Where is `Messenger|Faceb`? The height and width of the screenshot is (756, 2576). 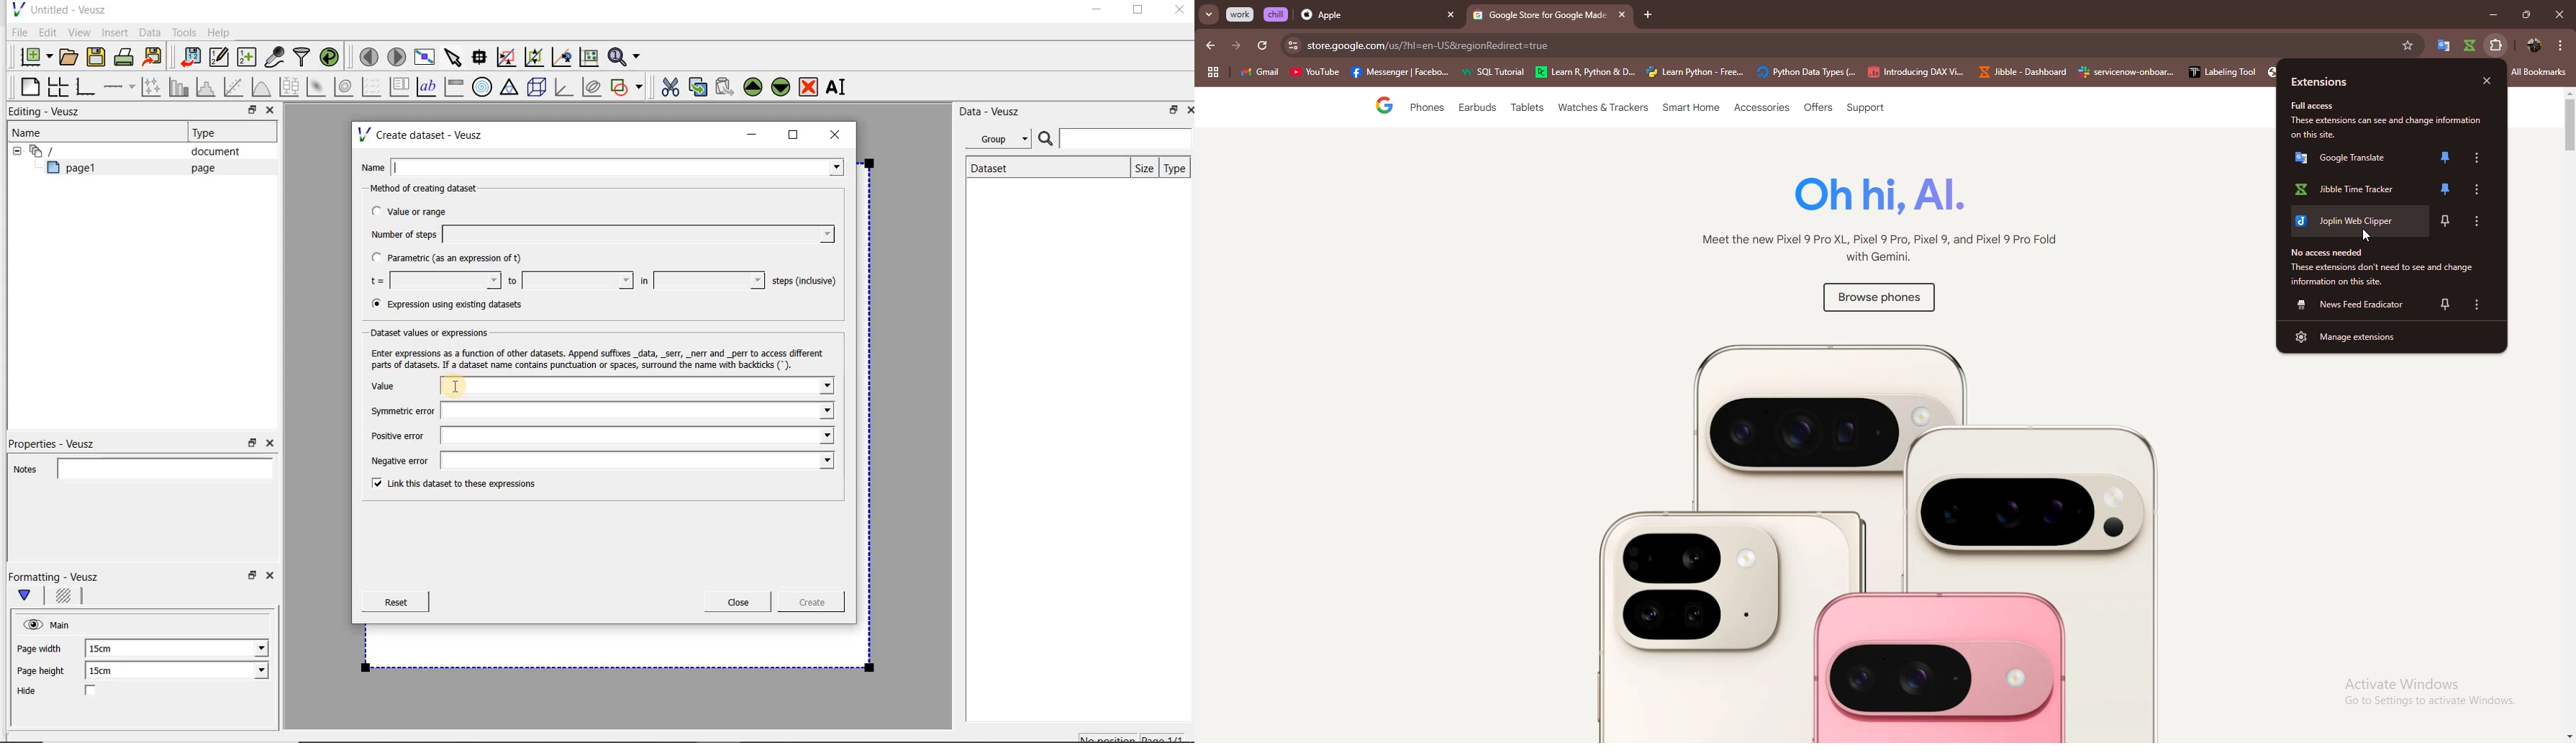
Messenger|Faceb is located at coordinates (1402, 73).